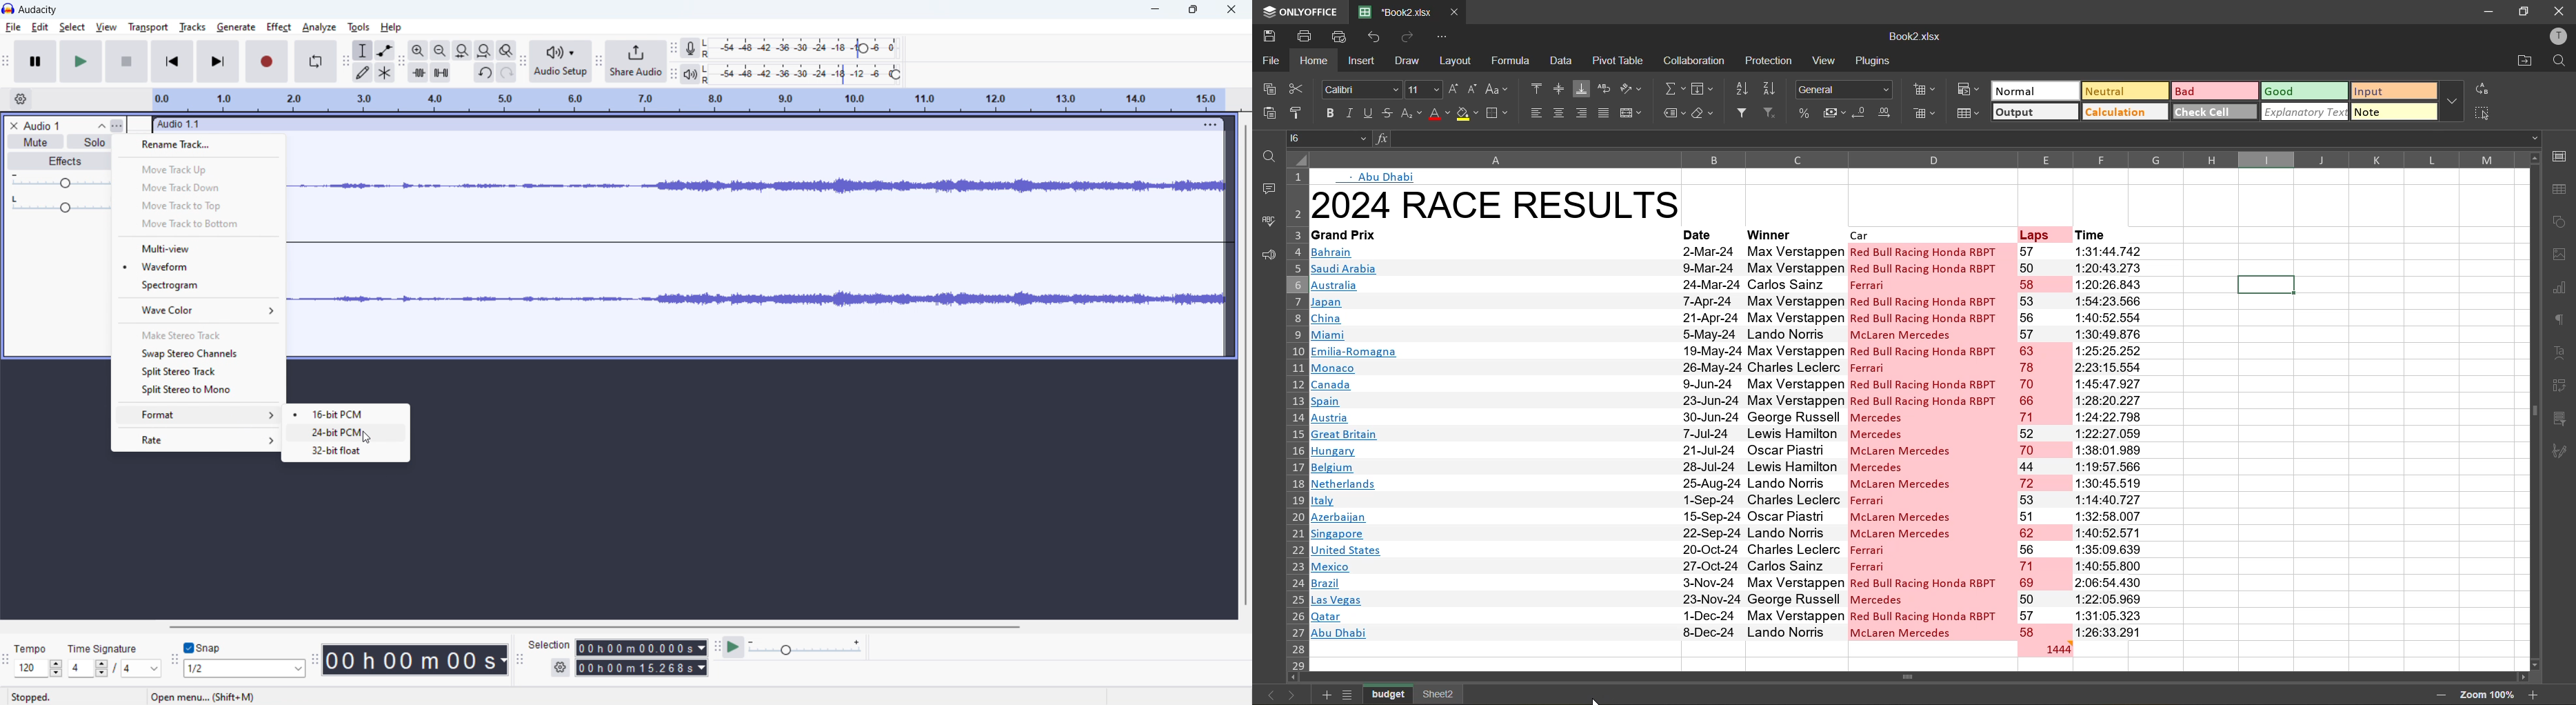 The width and height of the screenshot is (2576, 728). What do you see at coordinates (642, 648) in the screenshot?
I see `start time` at bounding box center [642, 648].